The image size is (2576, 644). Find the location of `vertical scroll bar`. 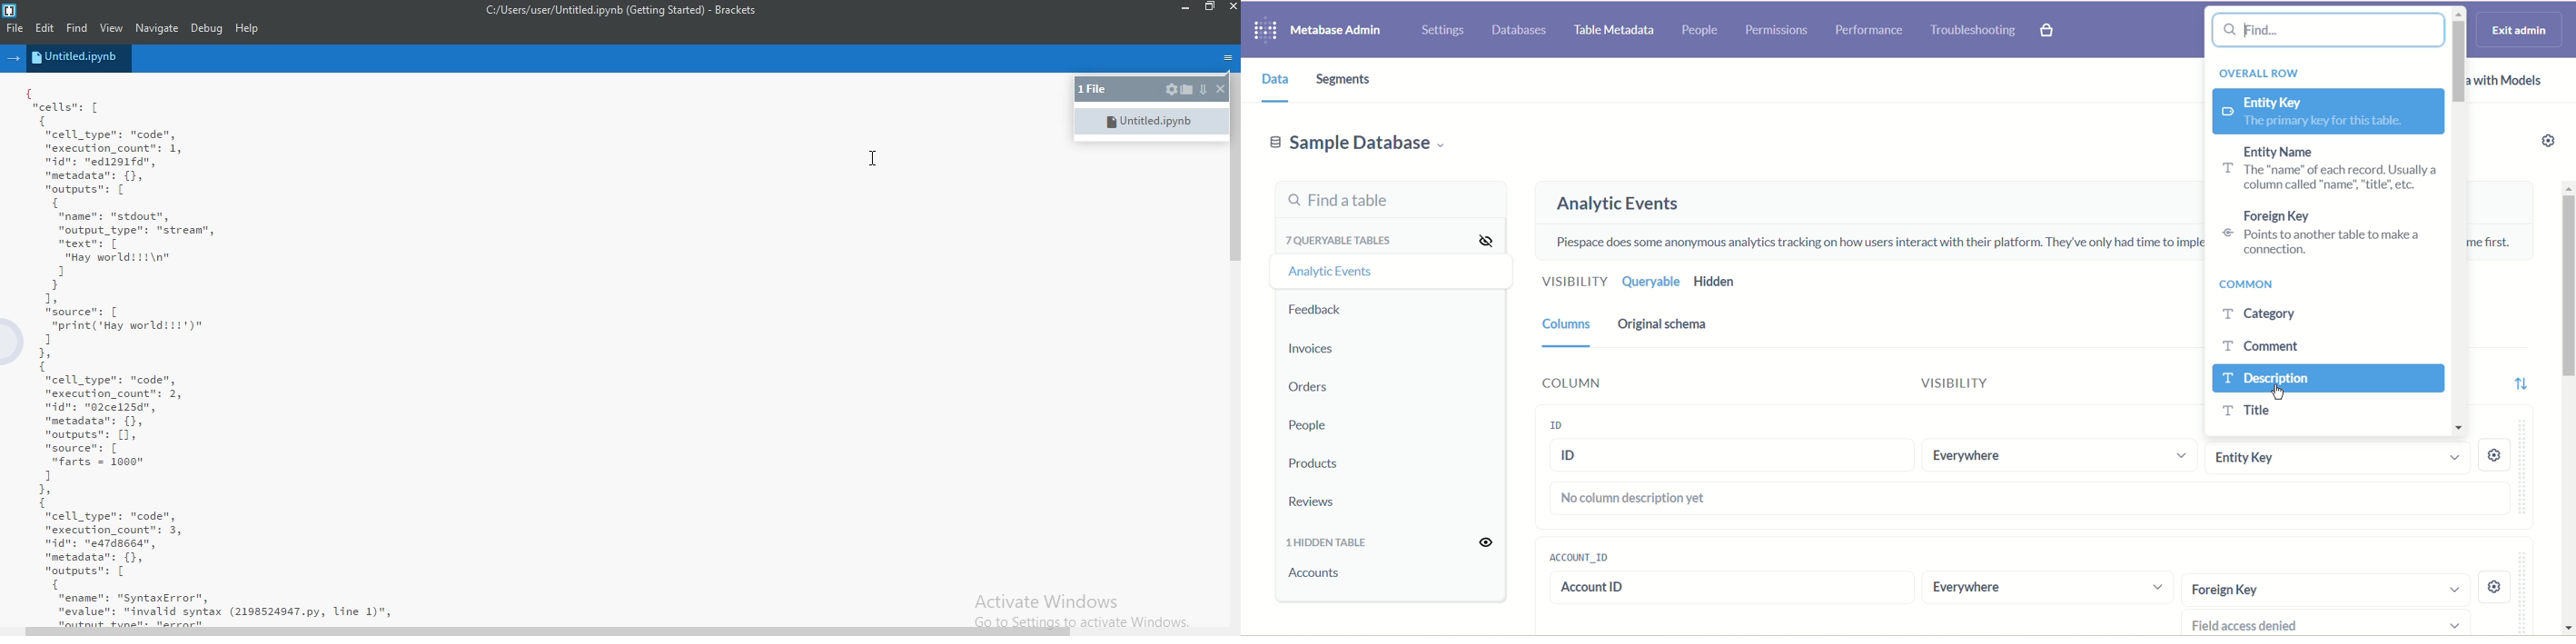

vertical scroll bar is located at coordinates (2457, 223).